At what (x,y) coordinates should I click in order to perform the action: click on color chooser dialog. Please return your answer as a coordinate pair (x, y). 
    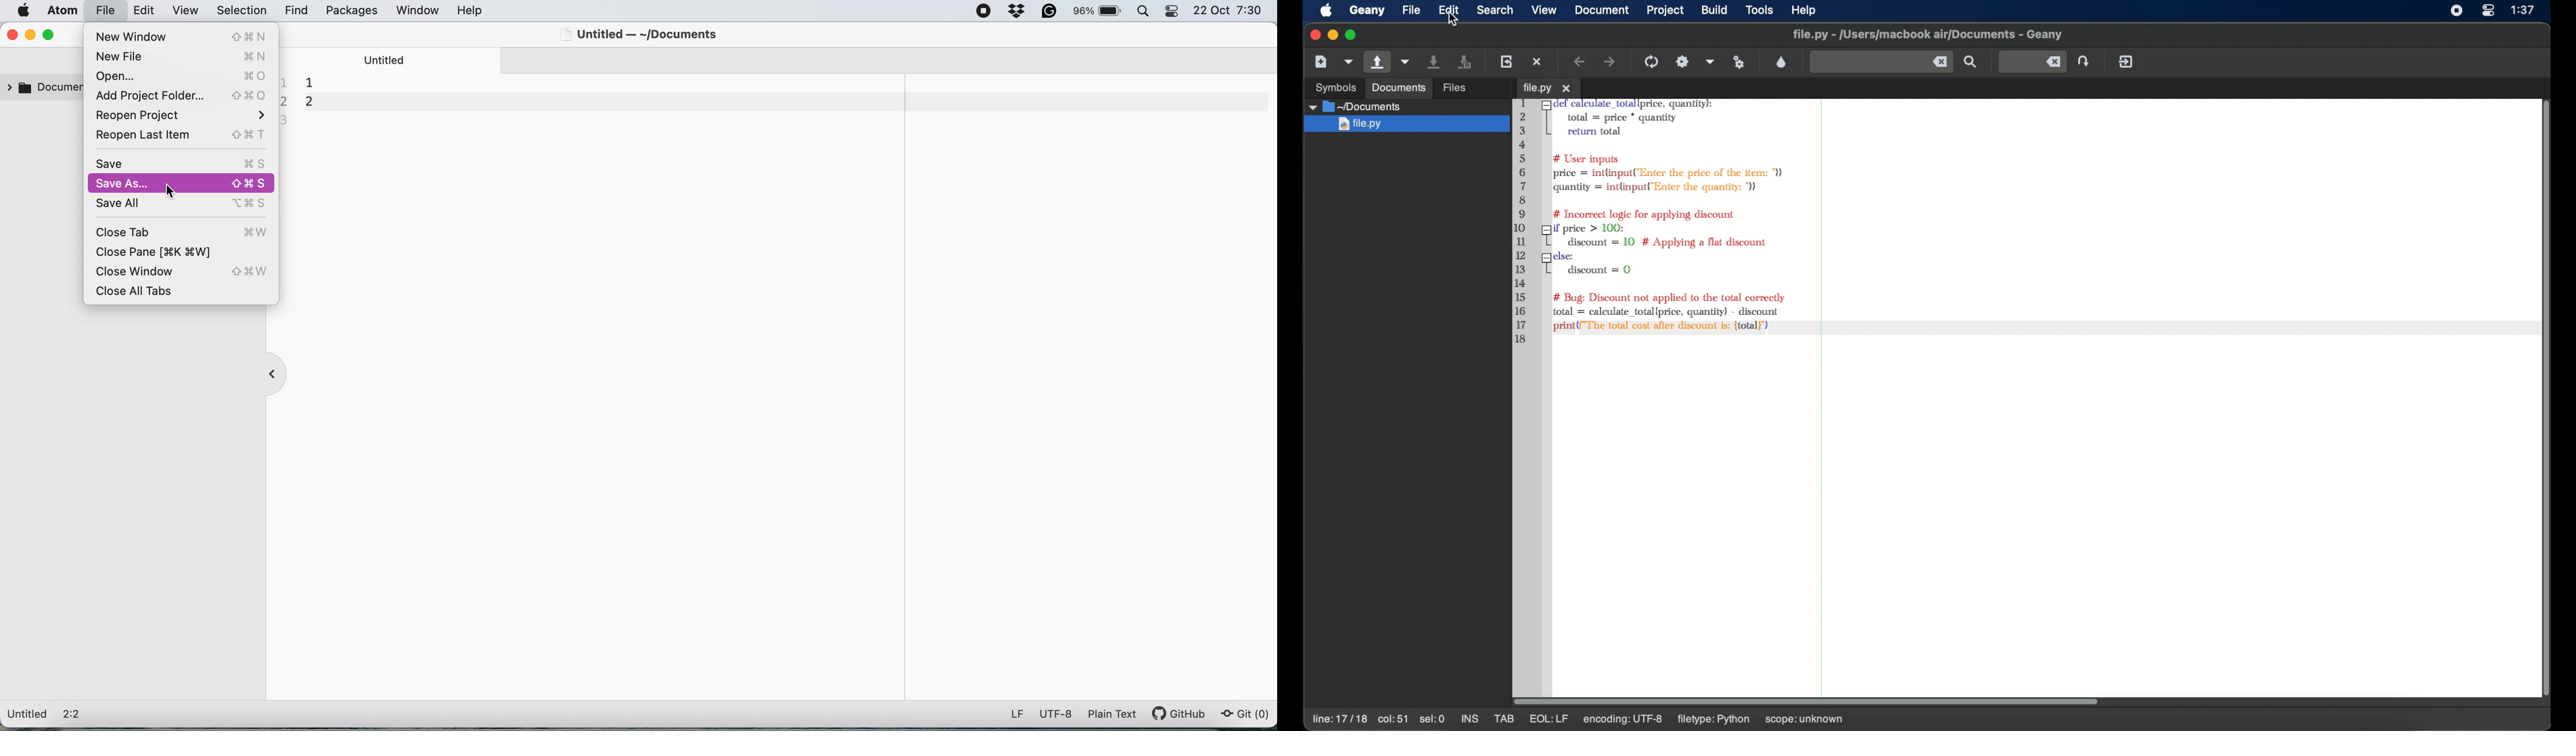
    Looking at the image, I should click on (1781, 62).